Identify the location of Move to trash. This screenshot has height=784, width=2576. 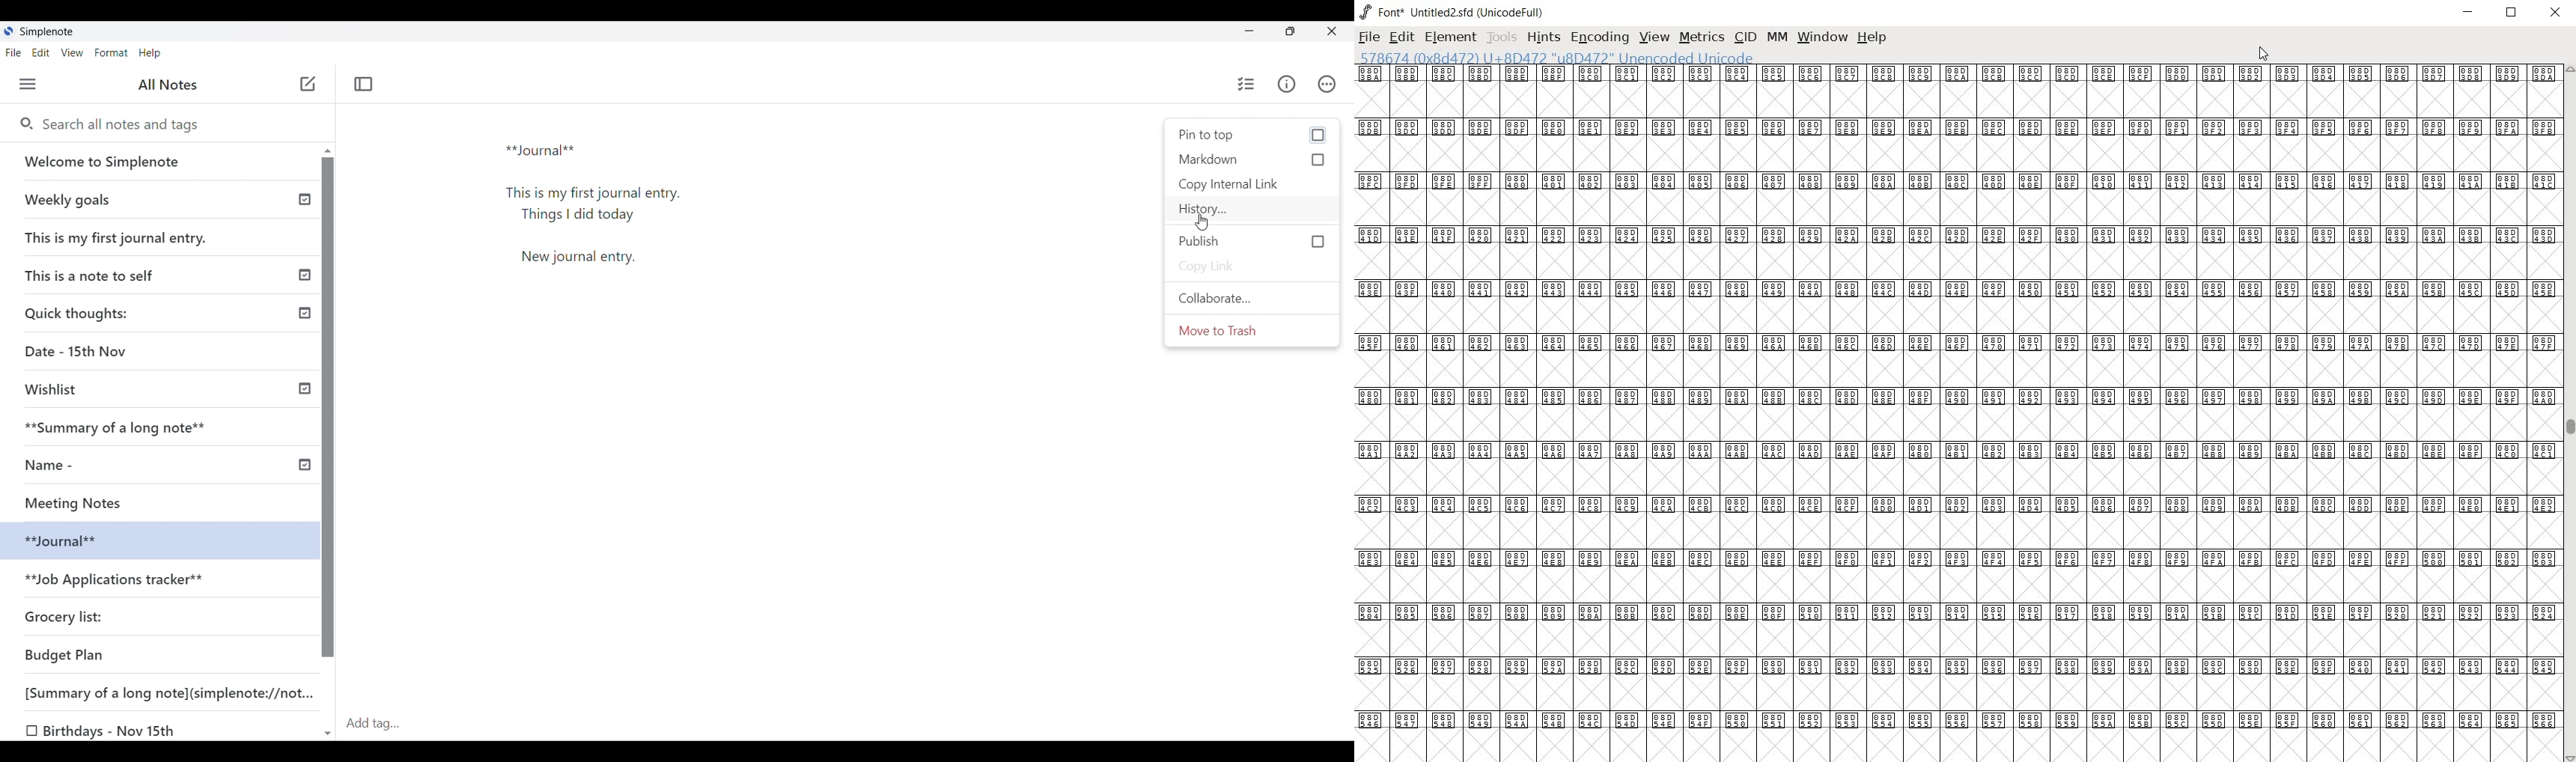
(1253, 331).